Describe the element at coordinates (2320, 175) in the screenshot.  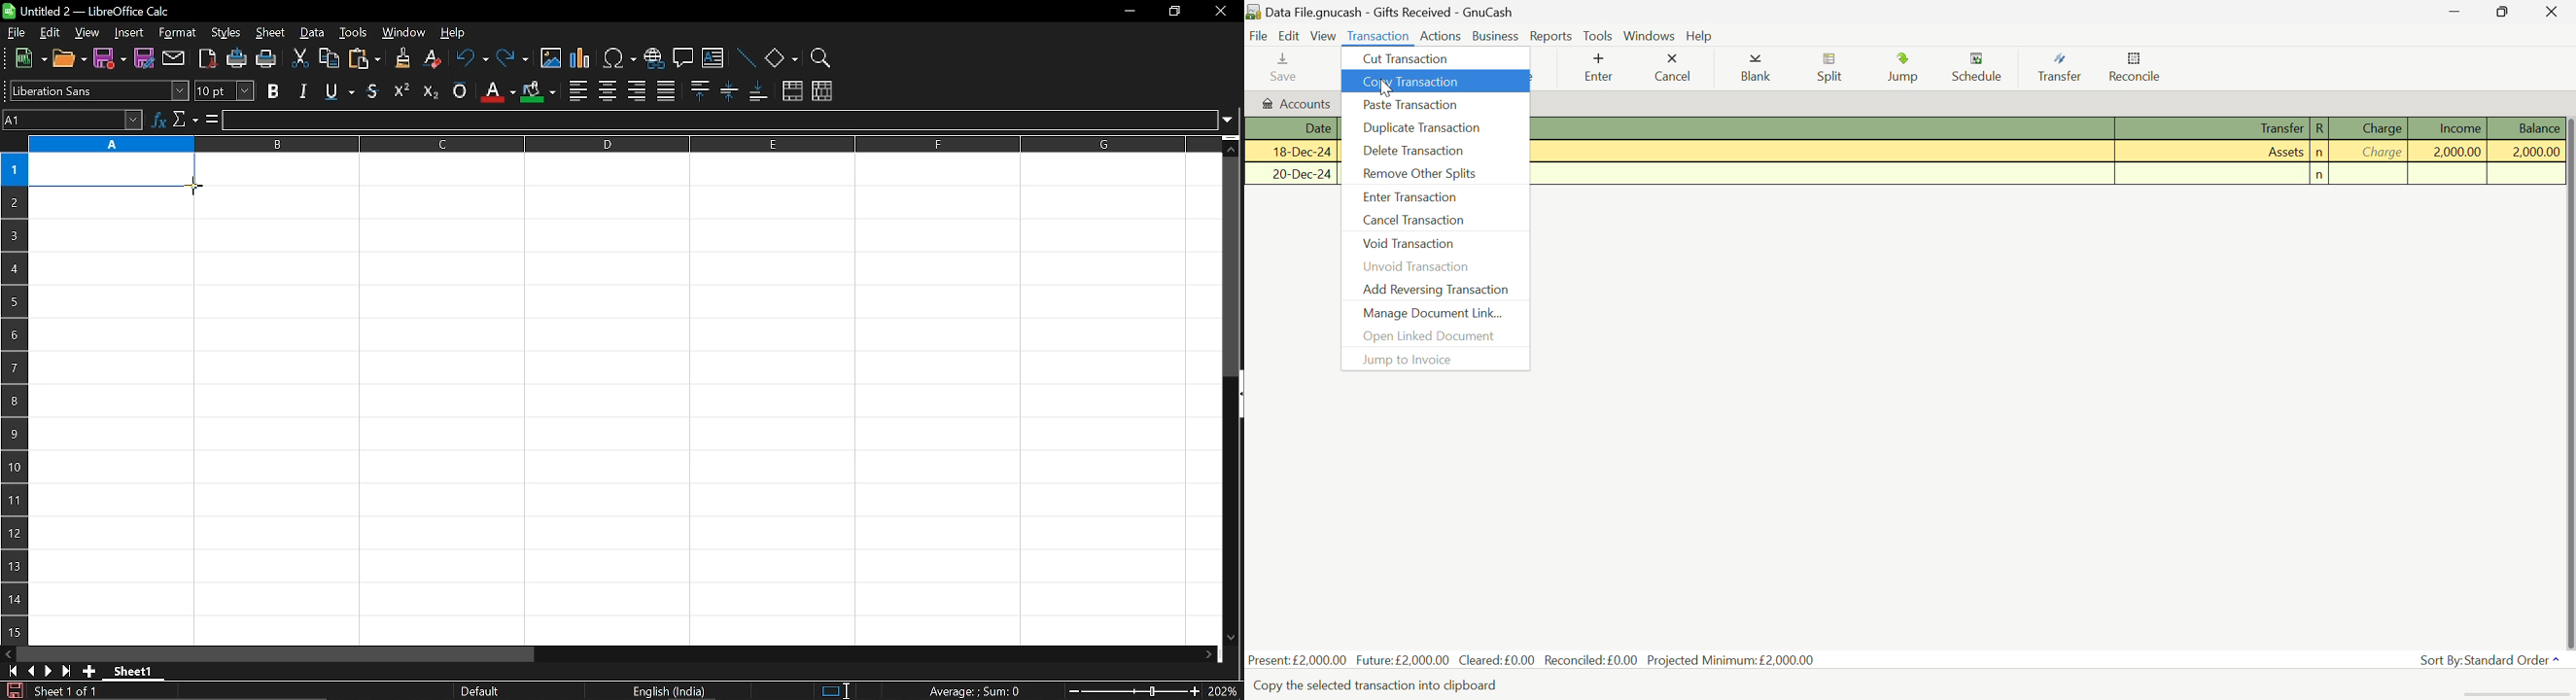
I see `n` at that location.